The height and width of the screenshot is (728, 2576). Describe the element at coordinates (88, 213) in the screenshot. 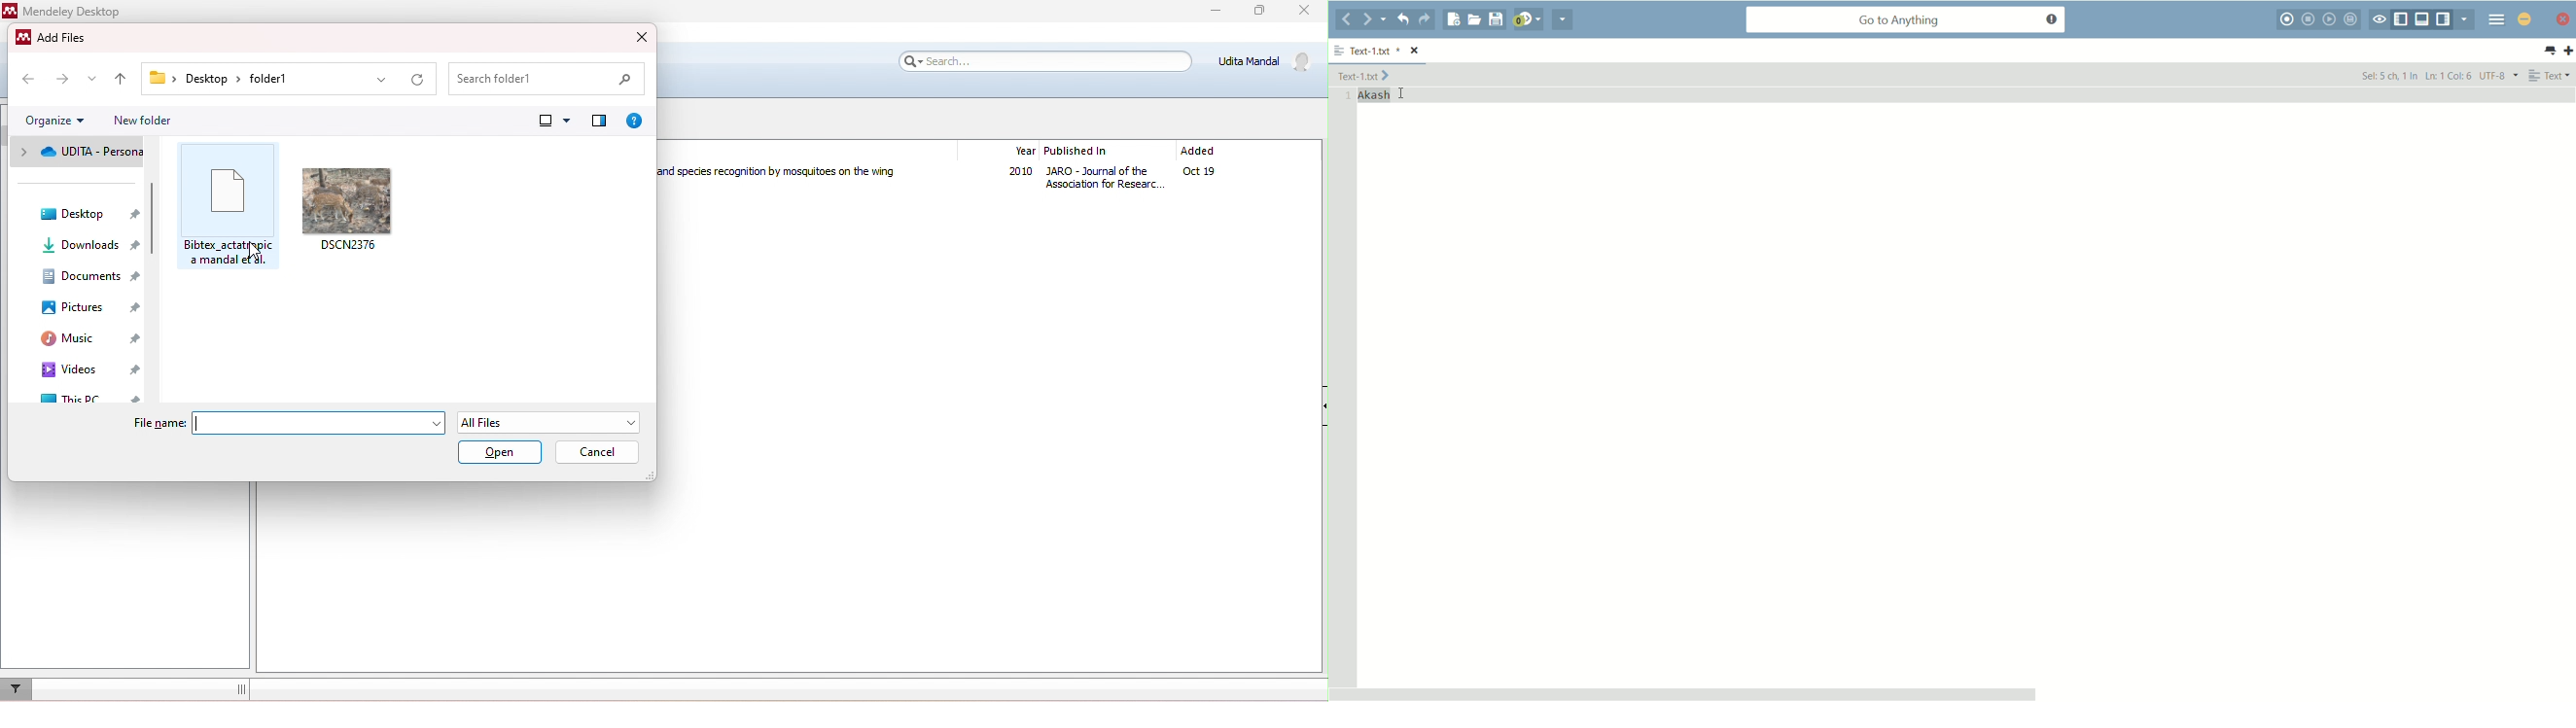

I see `desktop` at that location.